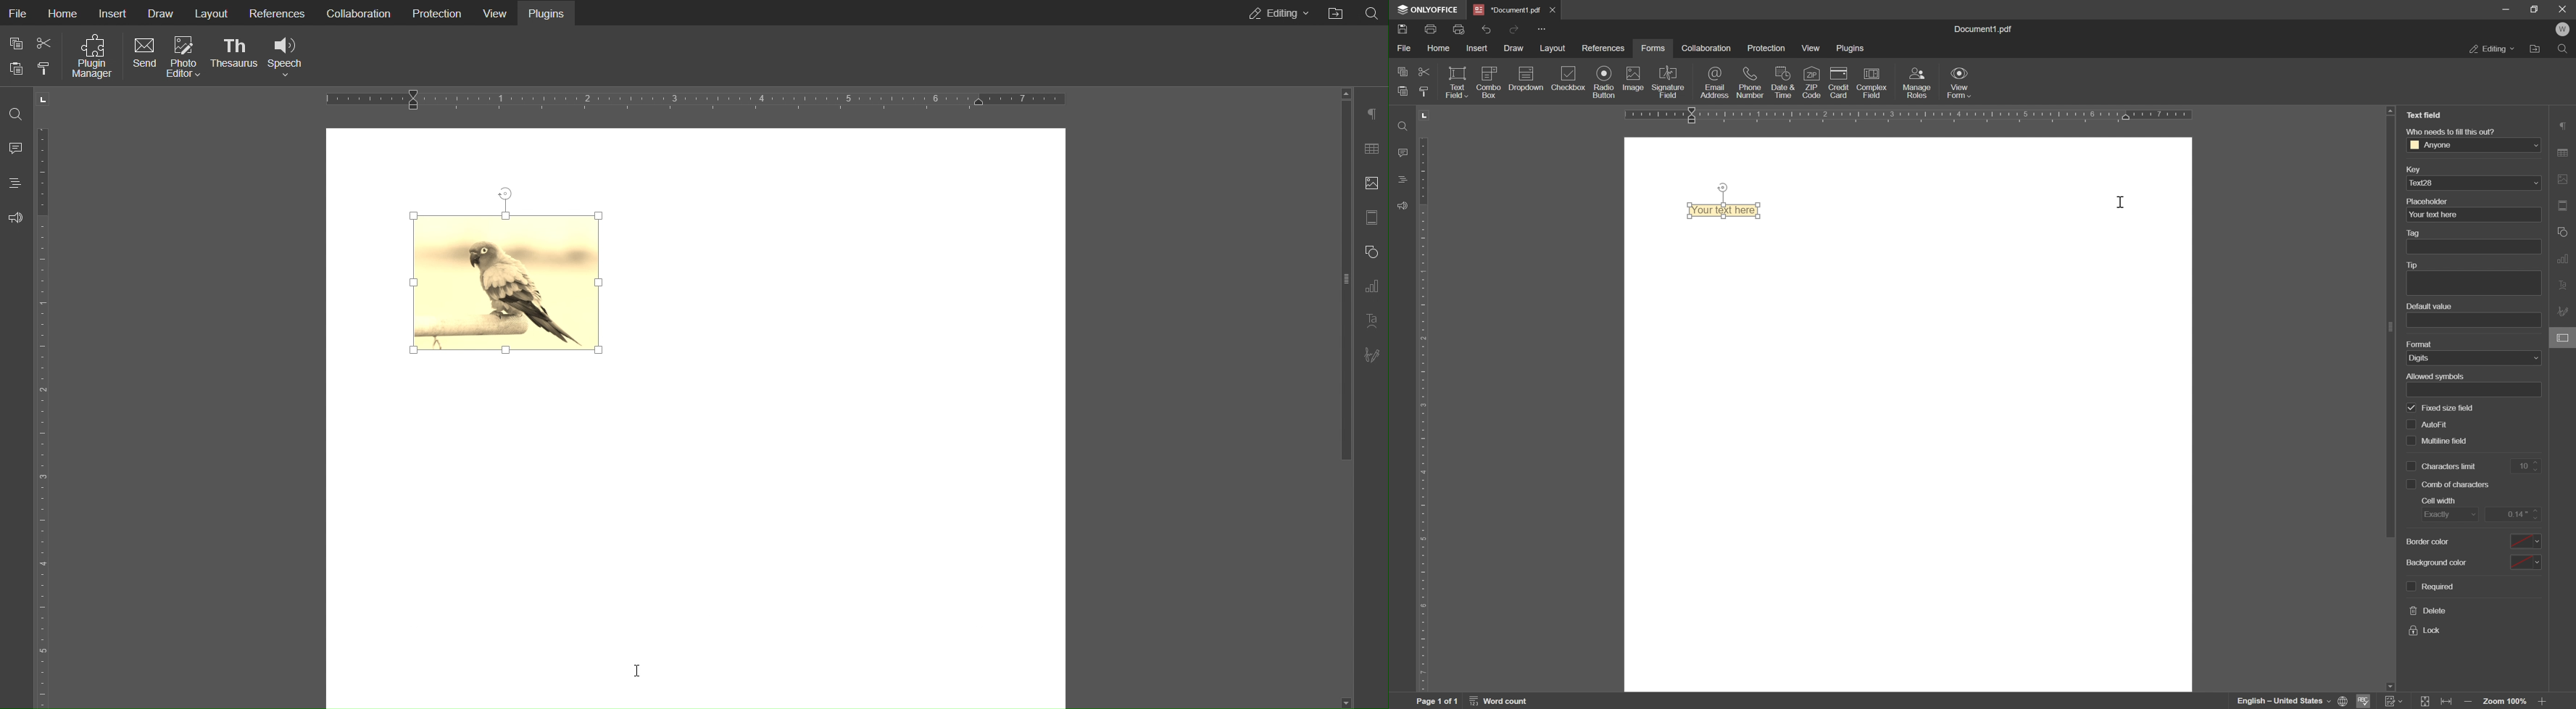 The image size is (2576, 728). What do you see at coordinates (2472, 215) in the screenshot?
I see `your text here` at bounding box center [2472, 215].